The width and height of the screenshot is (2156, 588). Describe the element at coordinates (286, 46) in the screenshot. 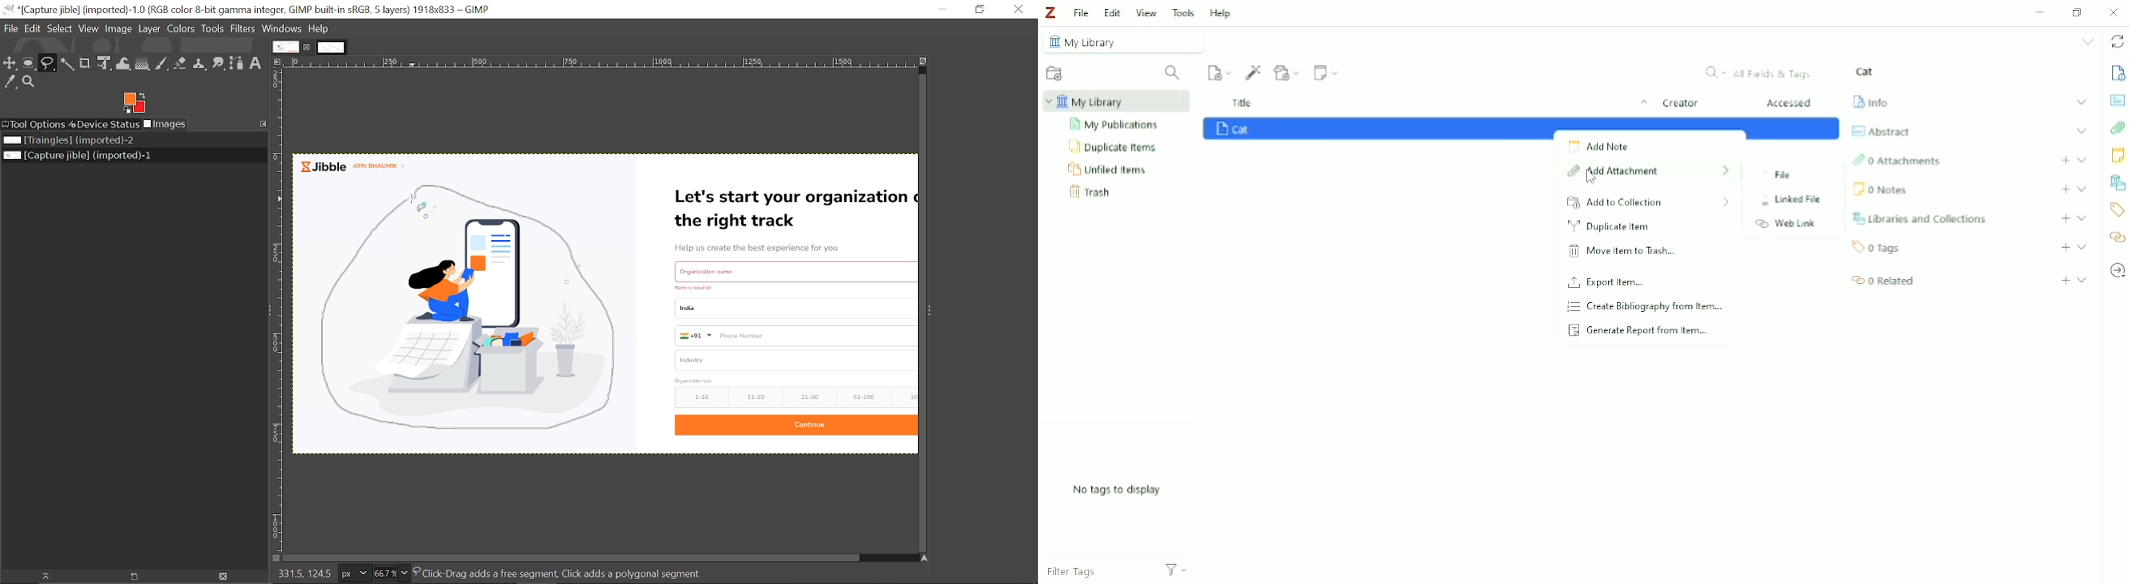

I see `Current tab` at that location.